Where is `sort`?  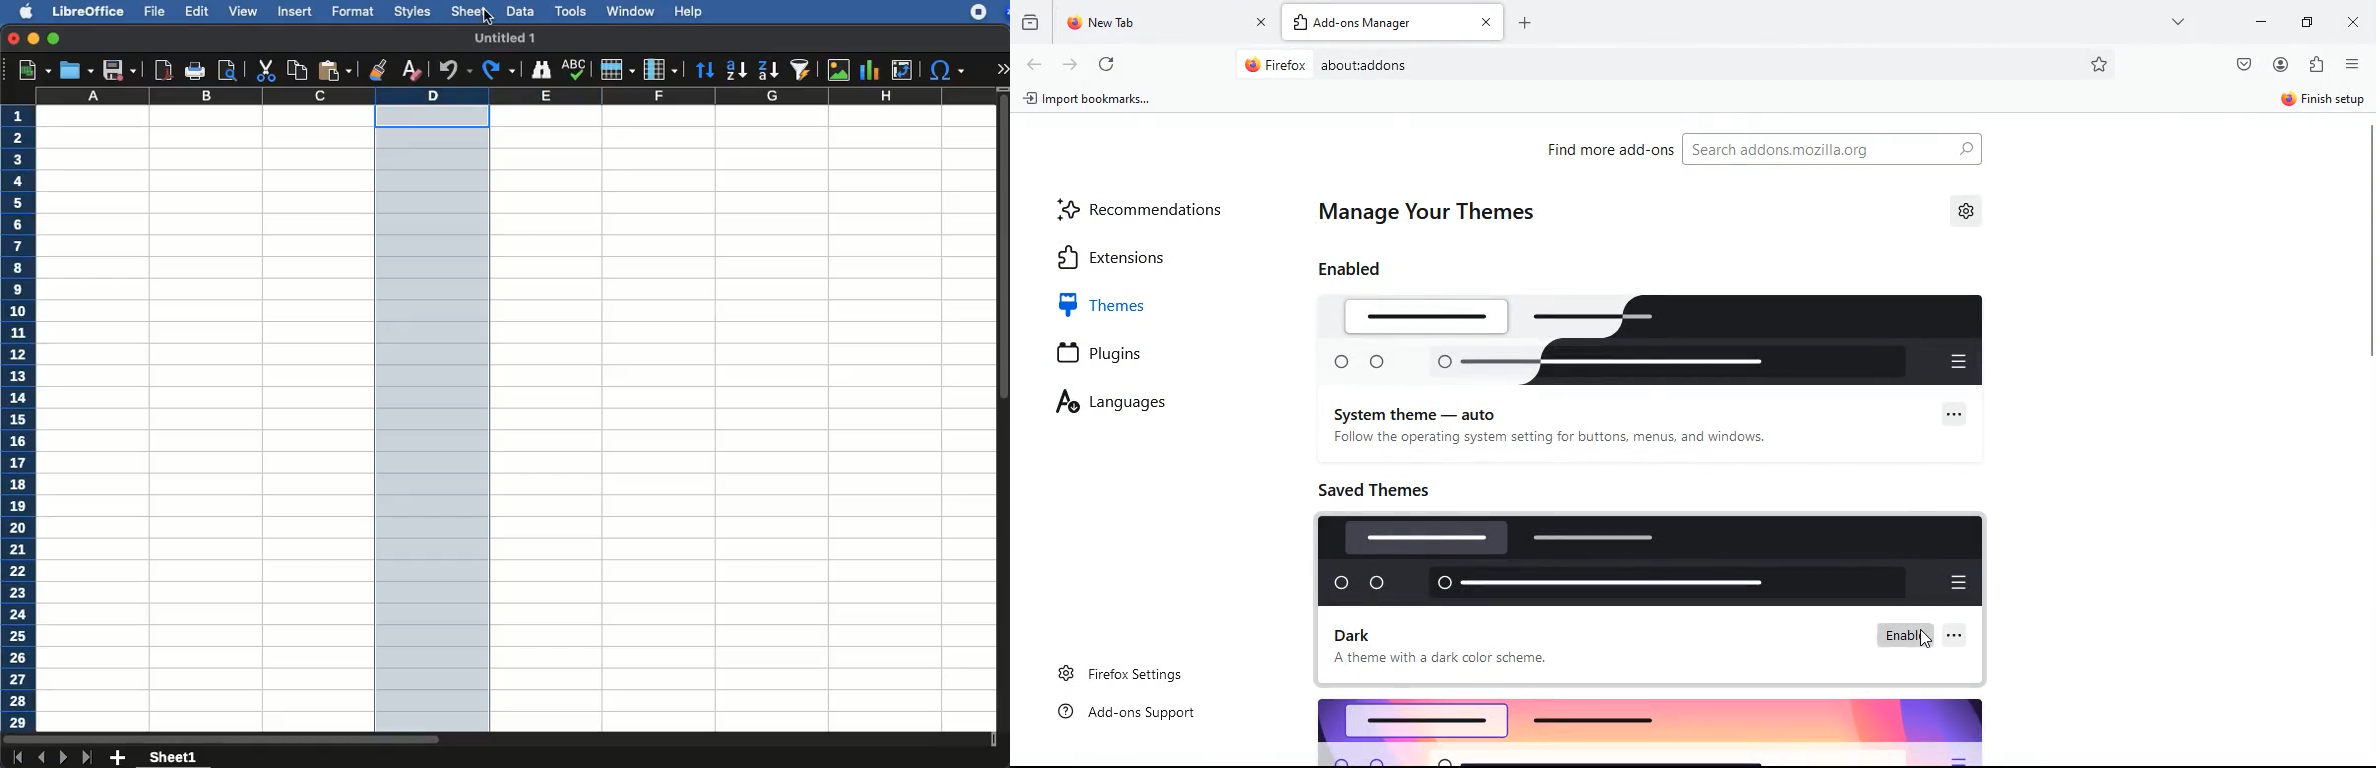
sort is located at coordinates (800, 71).